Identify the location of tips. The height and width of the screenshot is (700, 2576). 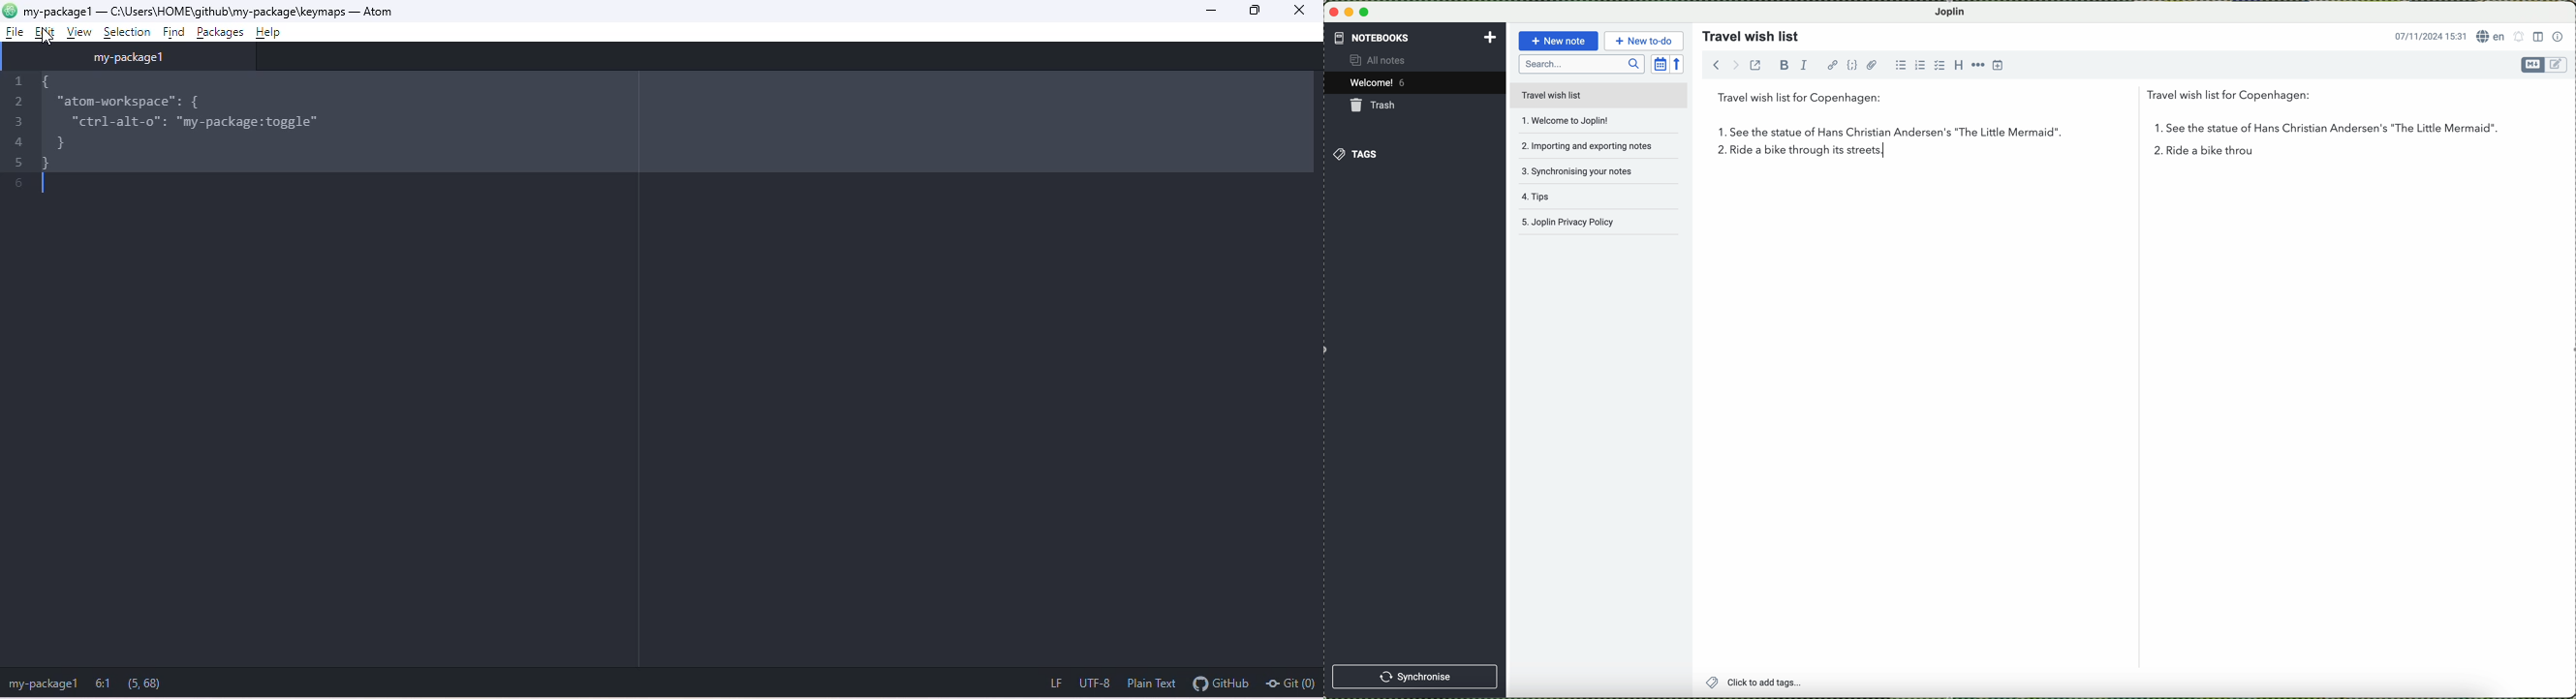
(1580, 200).